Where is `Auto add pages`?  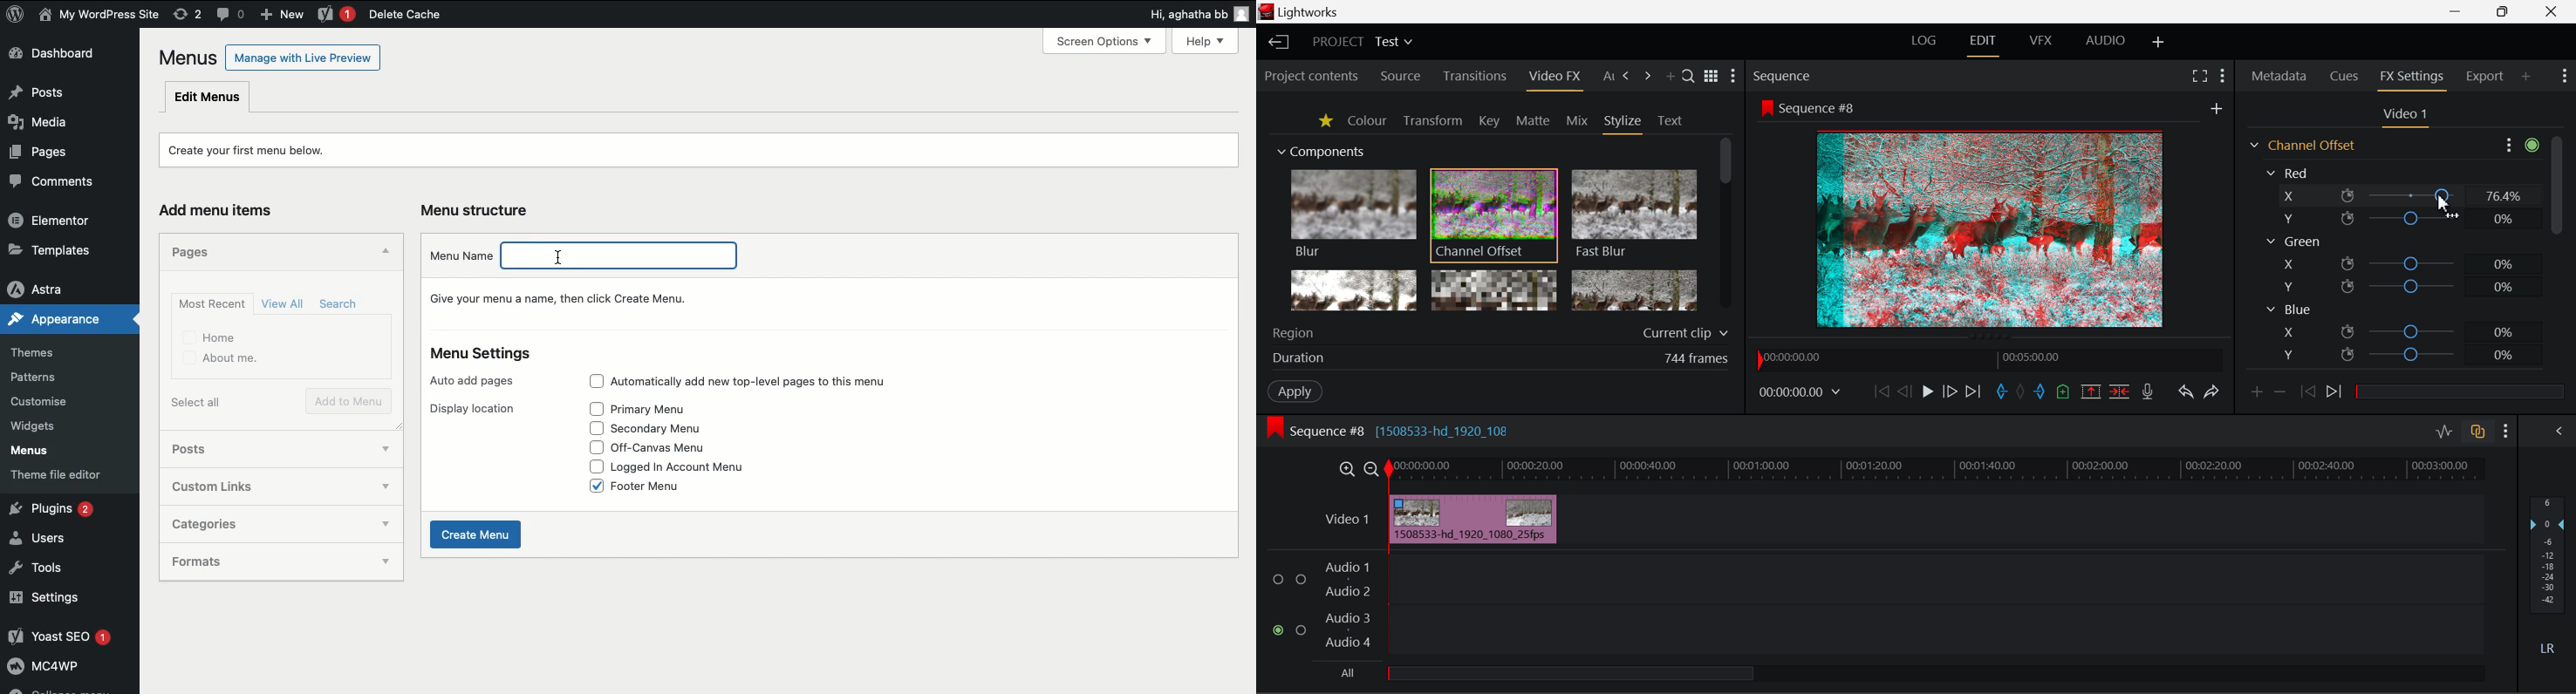 Auto add pages is located at coordinates (471, 382).